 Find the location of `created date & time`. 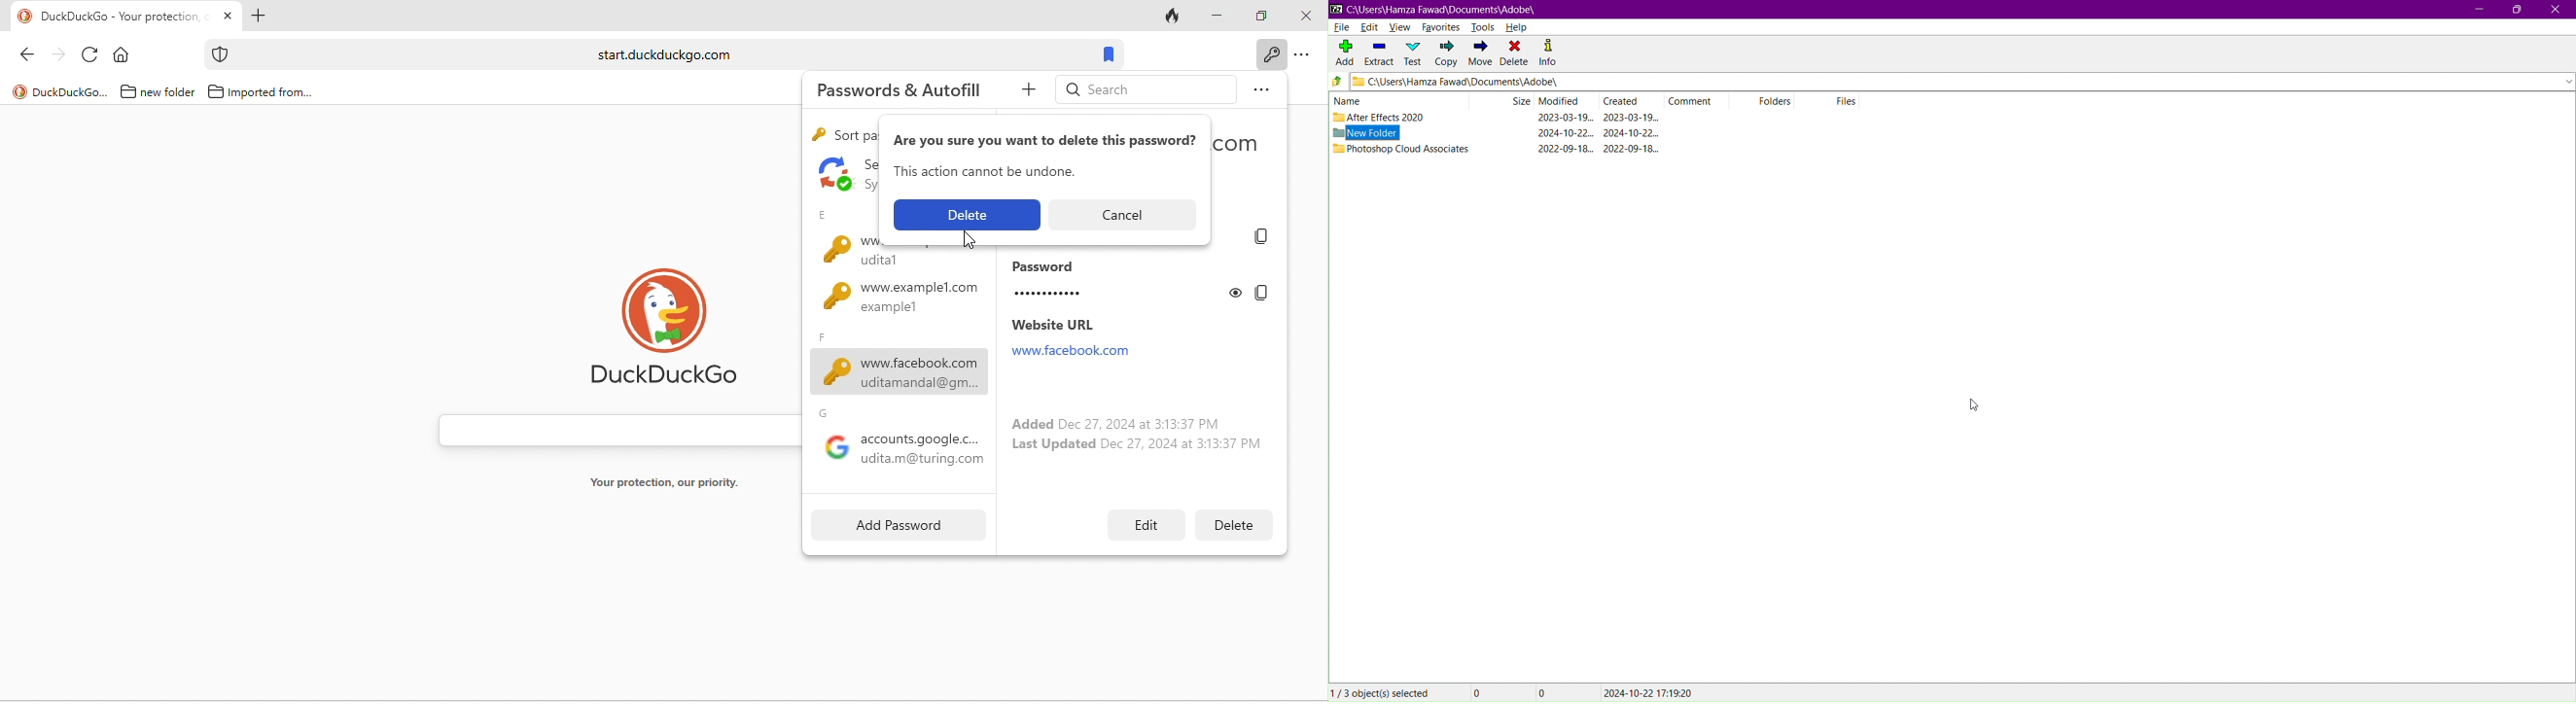

created date & time is located at coordinates (1631, 148).